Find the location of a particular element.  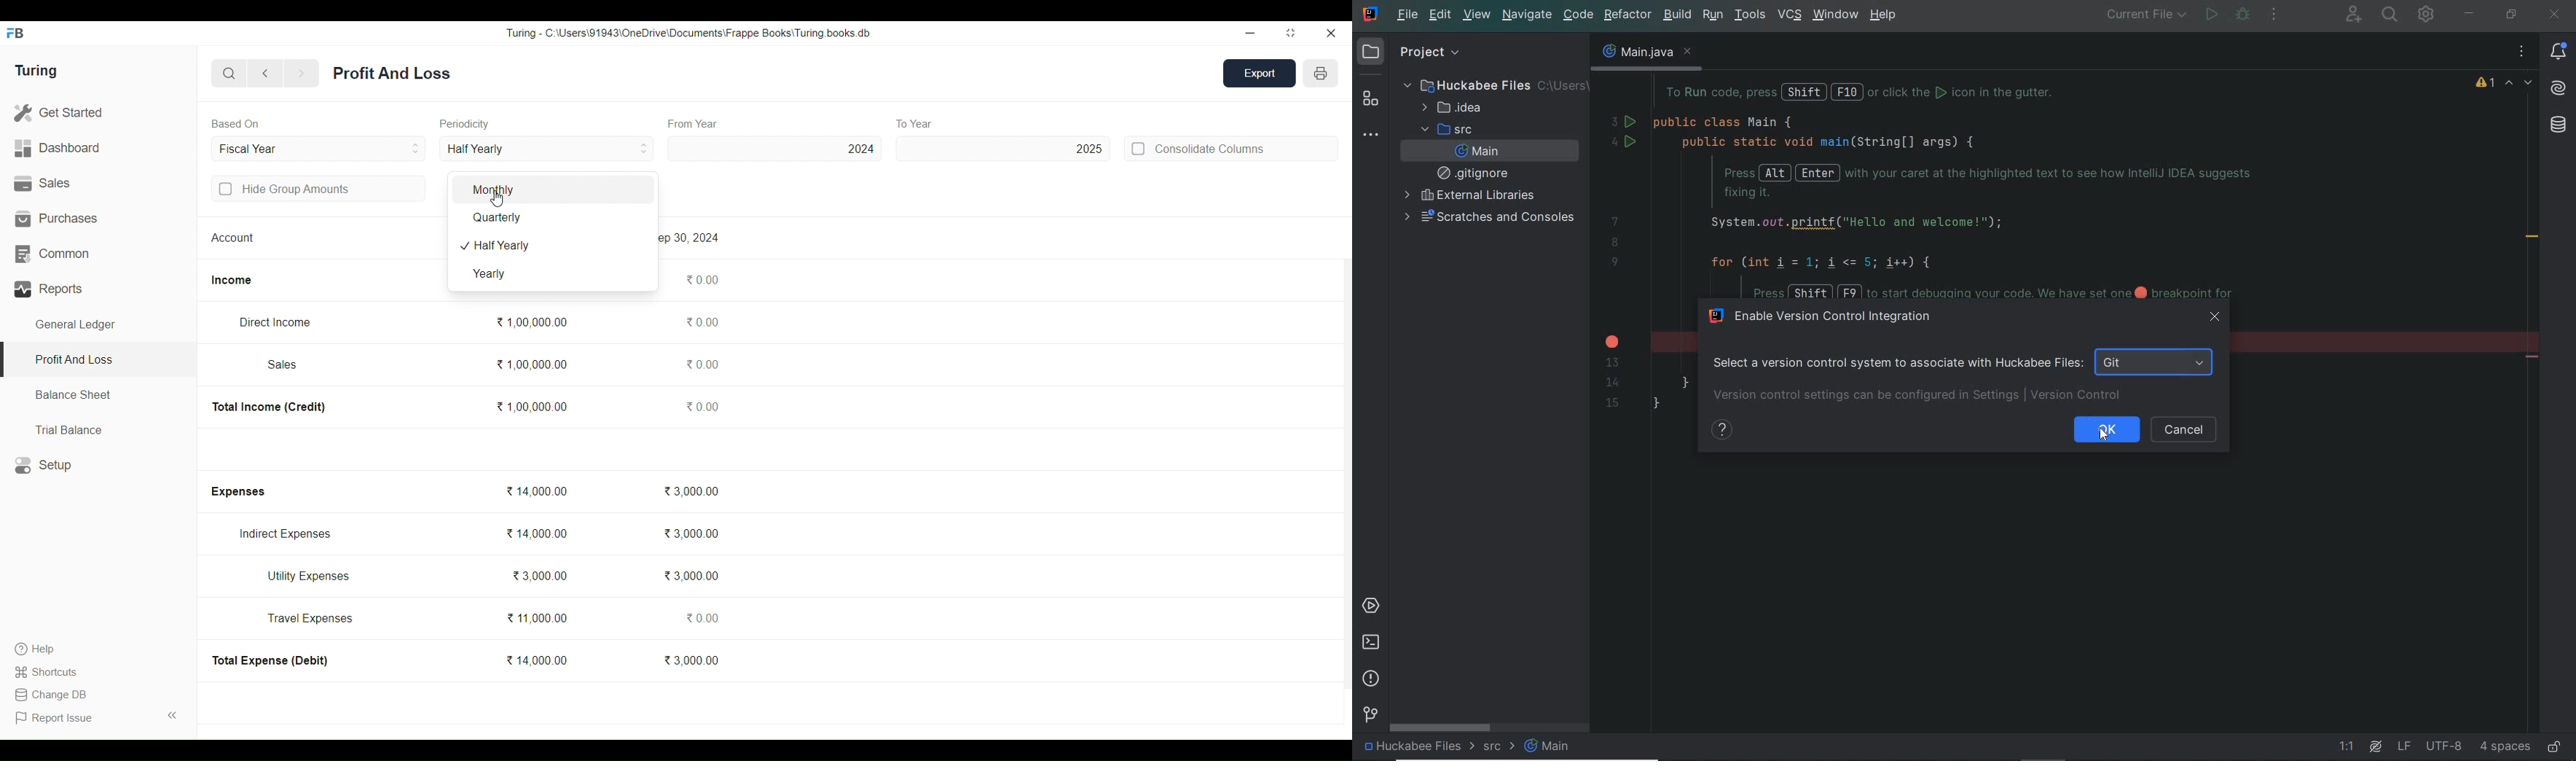

Balance Sheet is located at coordinates (99, 395).